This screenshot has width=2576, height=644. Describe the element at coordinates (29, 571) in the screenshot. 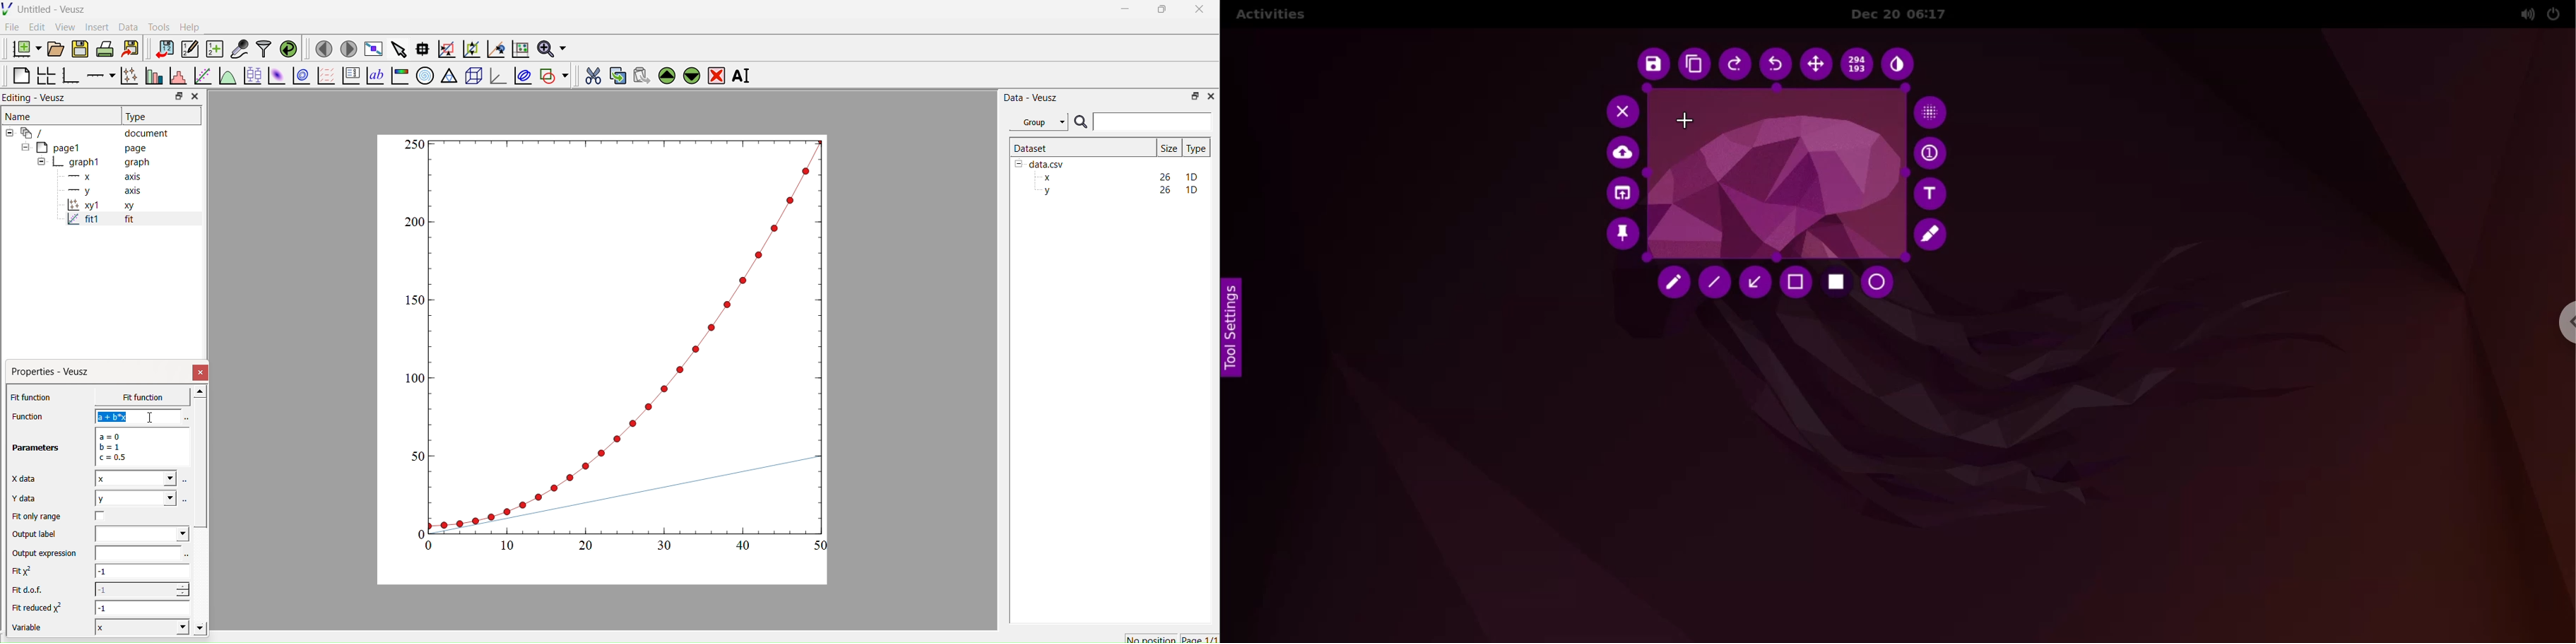

I see `Fit x^2` at that location.